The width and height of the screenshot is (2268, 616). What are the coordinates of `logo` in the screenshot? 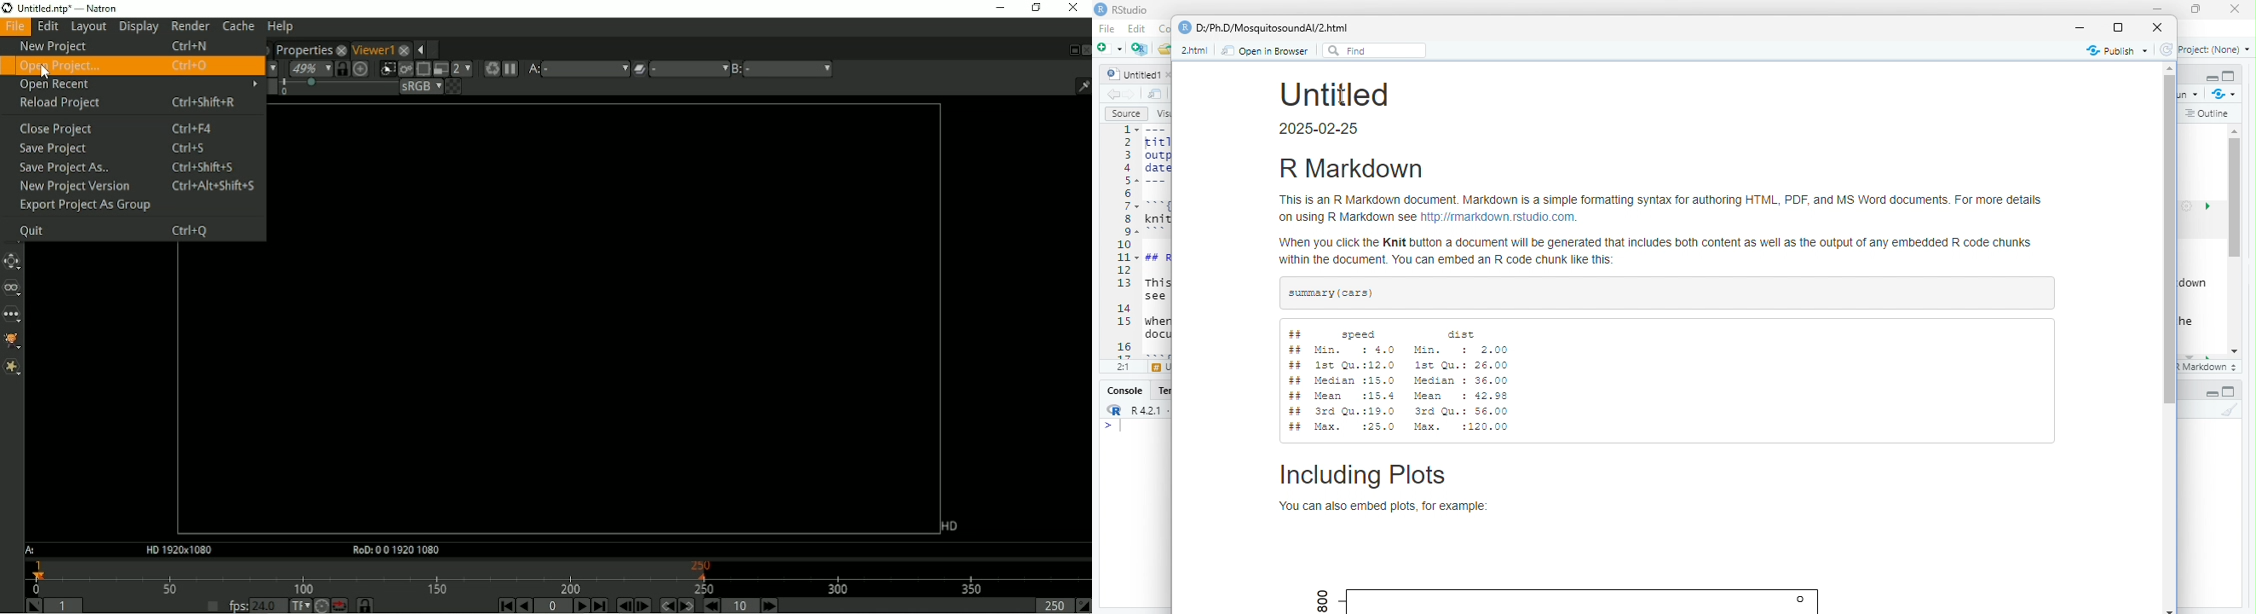 It's located at (1185, 27).